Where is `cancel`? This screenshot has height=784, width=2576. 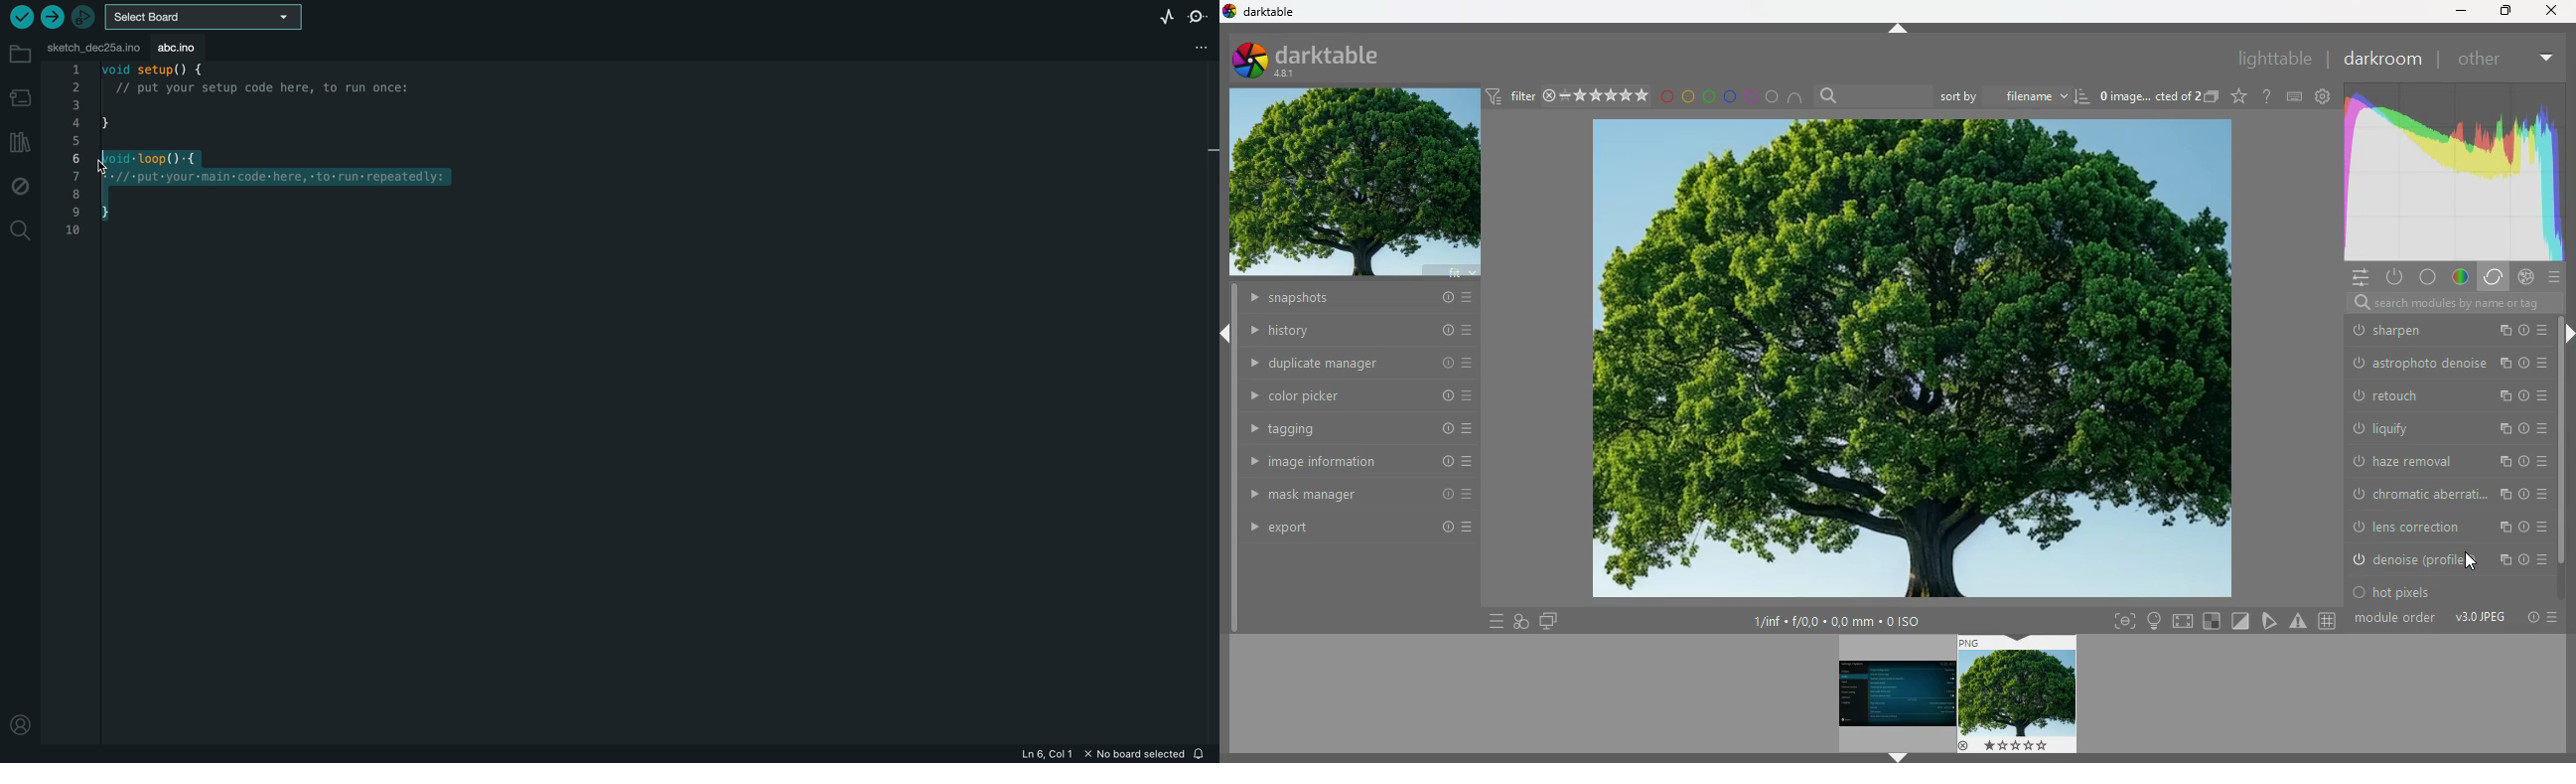
cancel is located at coordinates (2526, 277).